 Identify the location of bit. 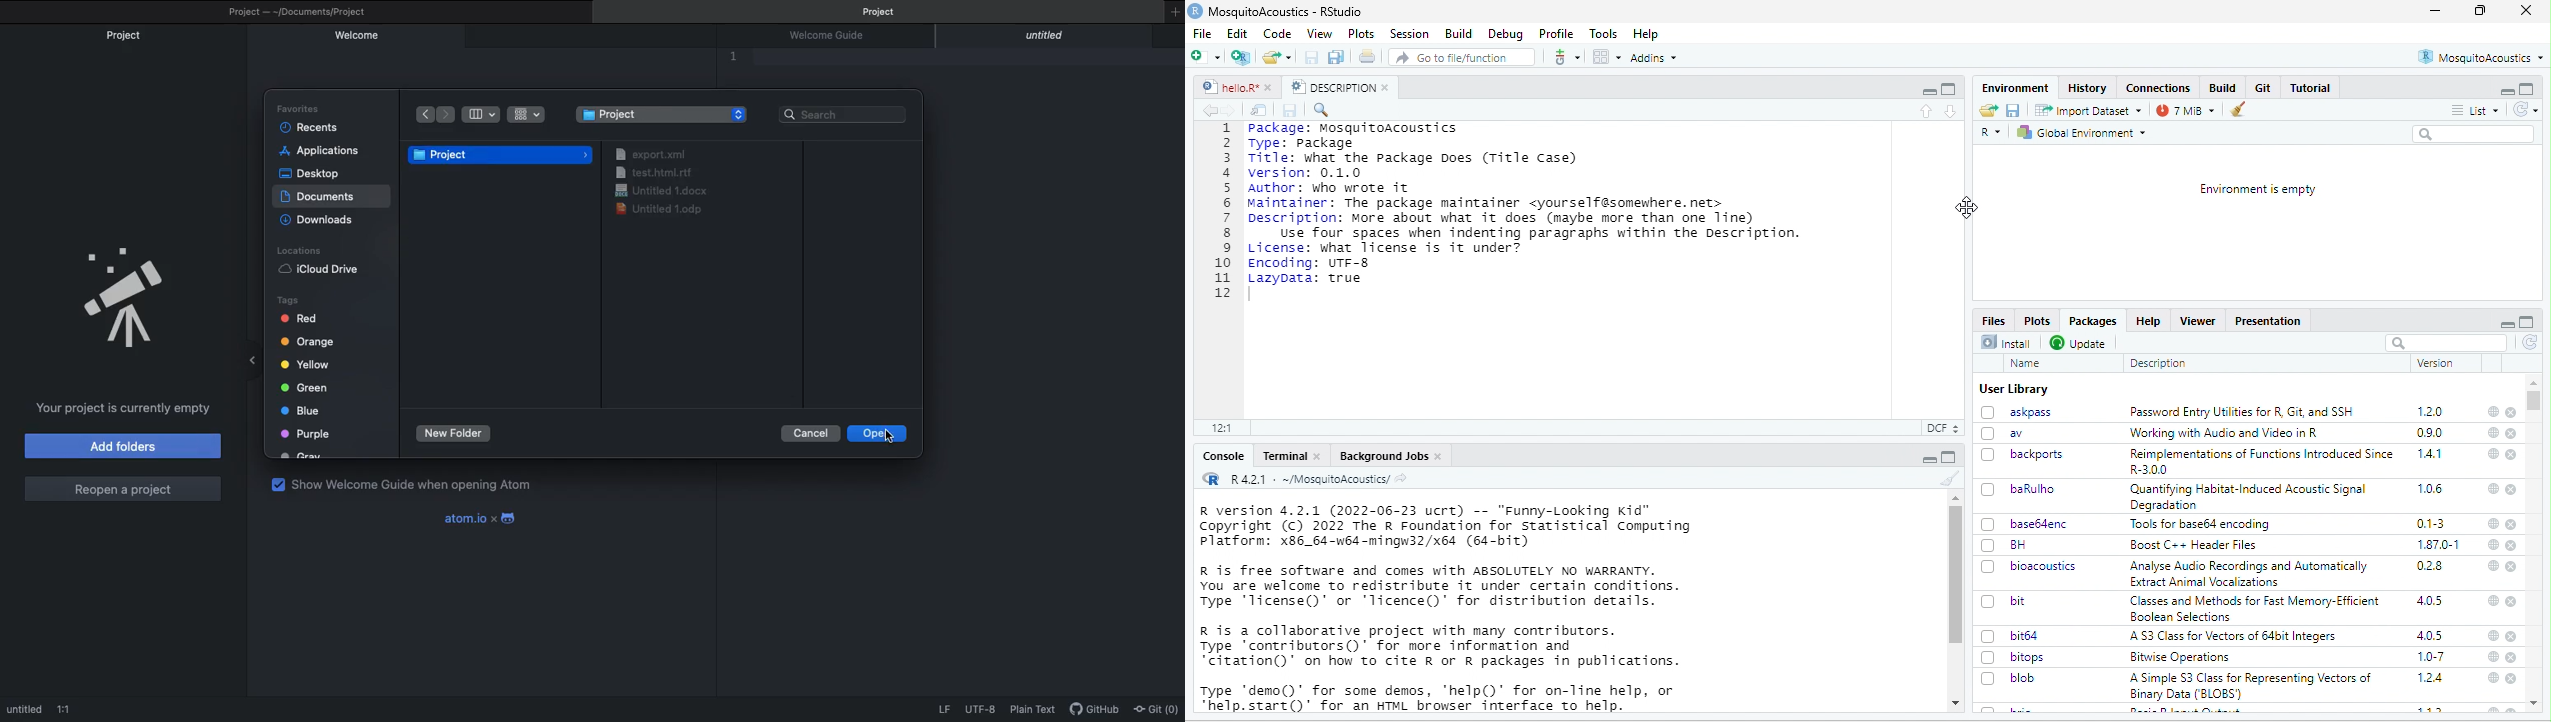
(2005, 600).